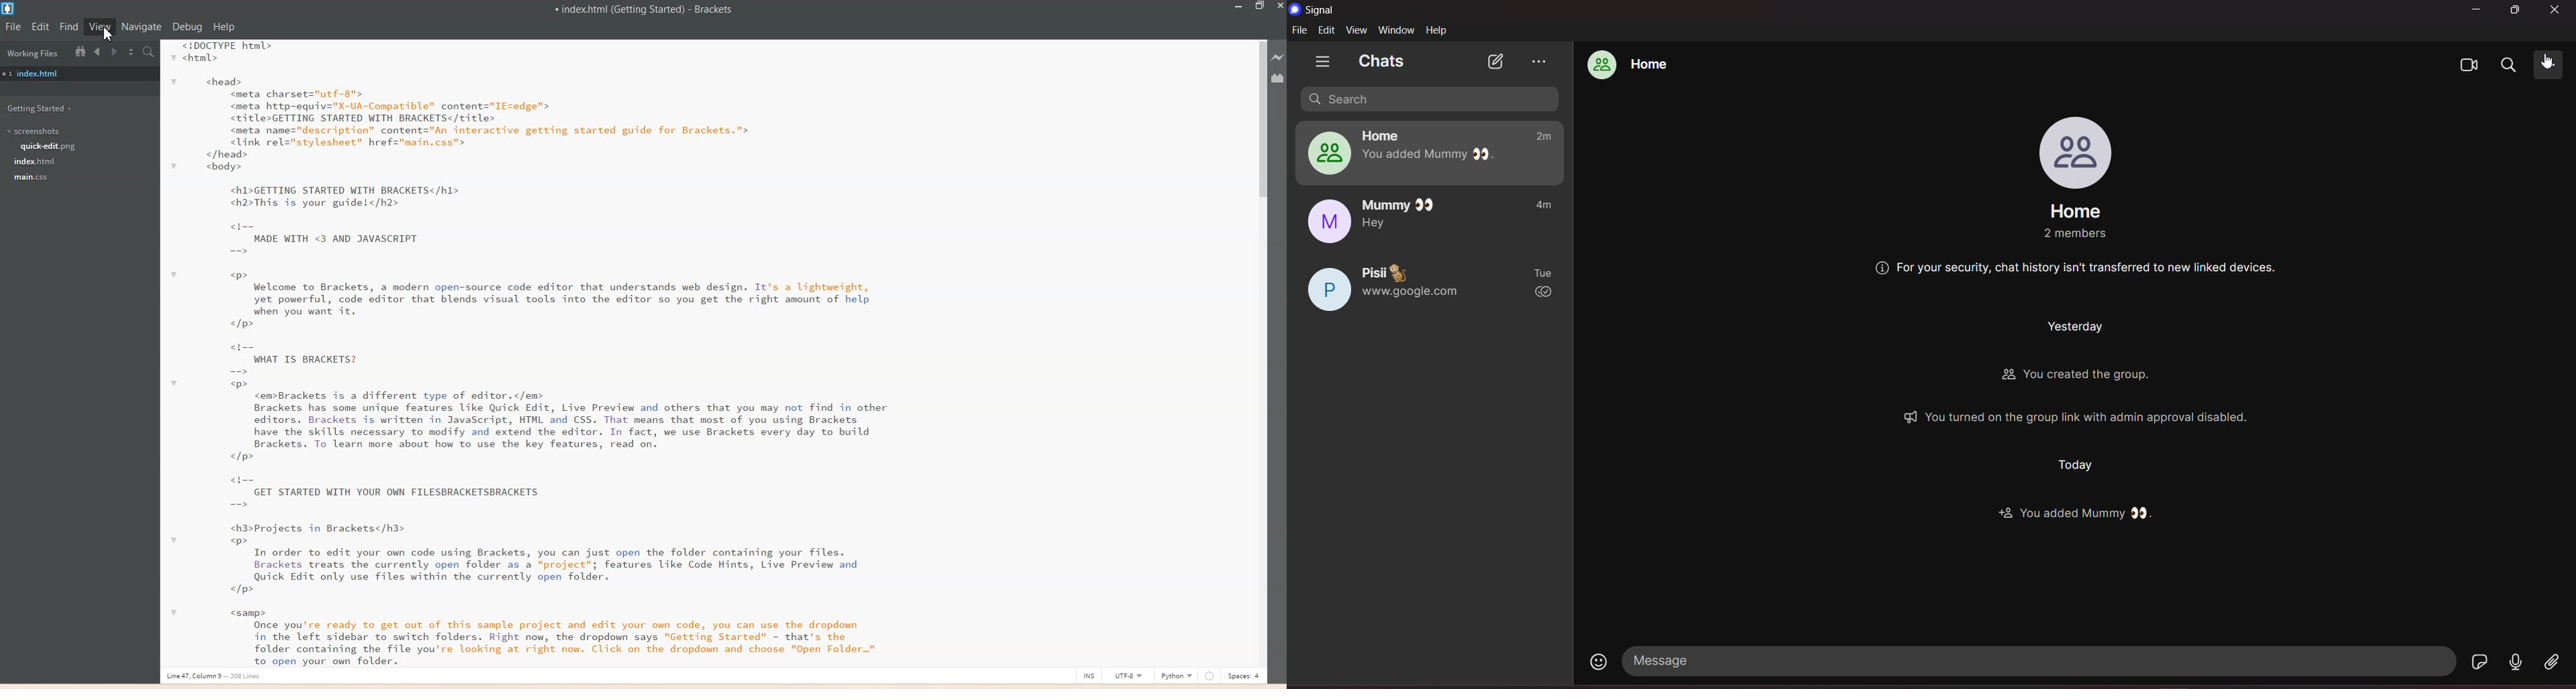  What do you see at coordinates (1327, 29) in the screenshot?
I see `edit` at bounding box center [1327, 29].